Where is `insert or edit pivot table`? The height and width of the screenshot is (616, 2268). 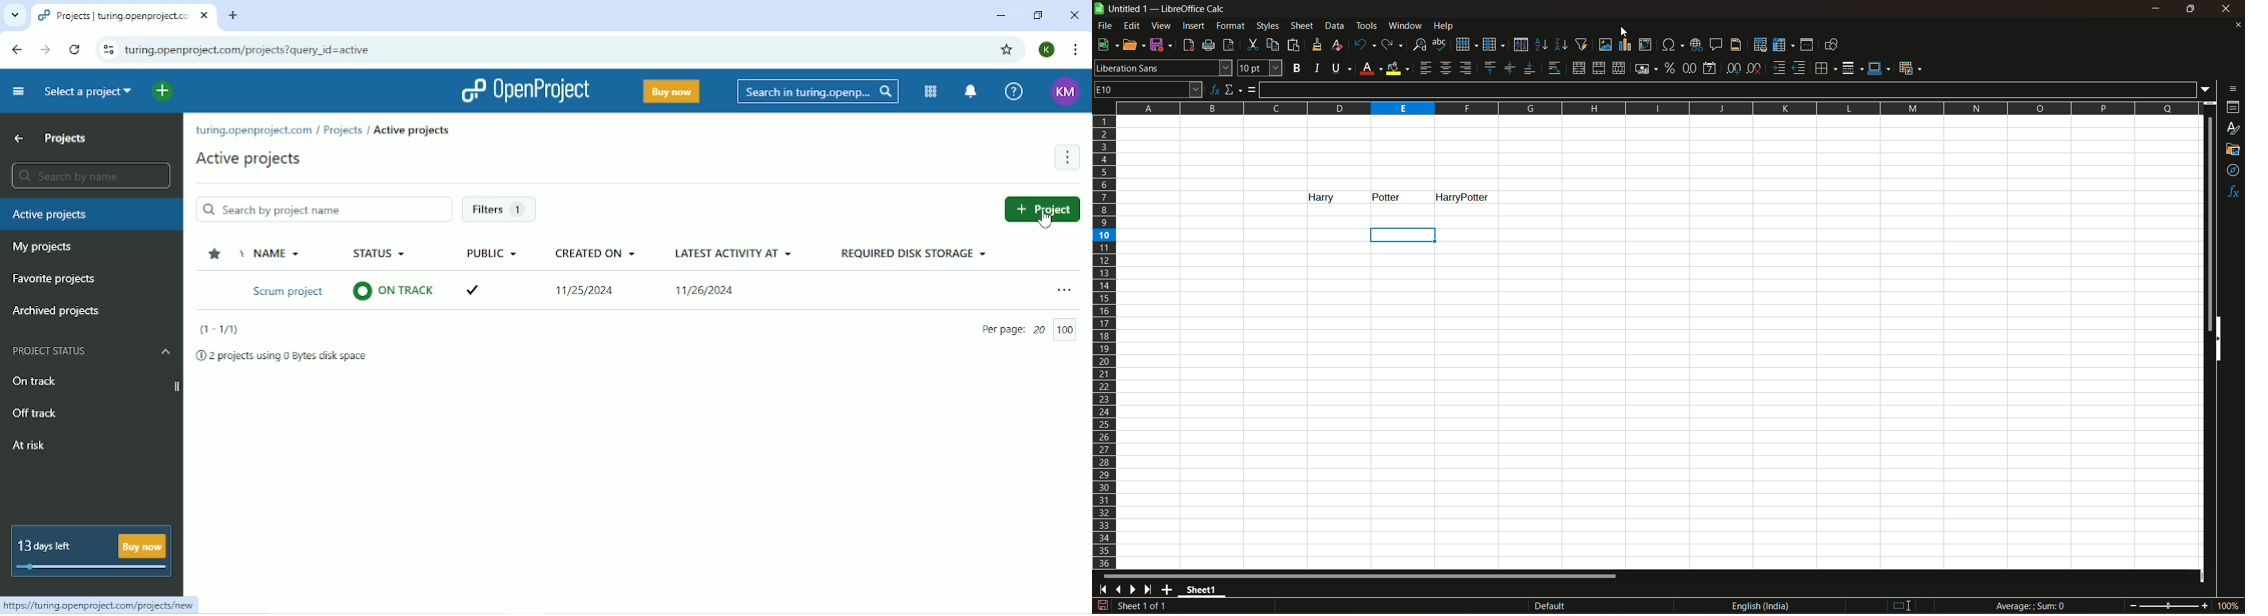
insert or edit pivot table is located at coordinates (1646, 44).